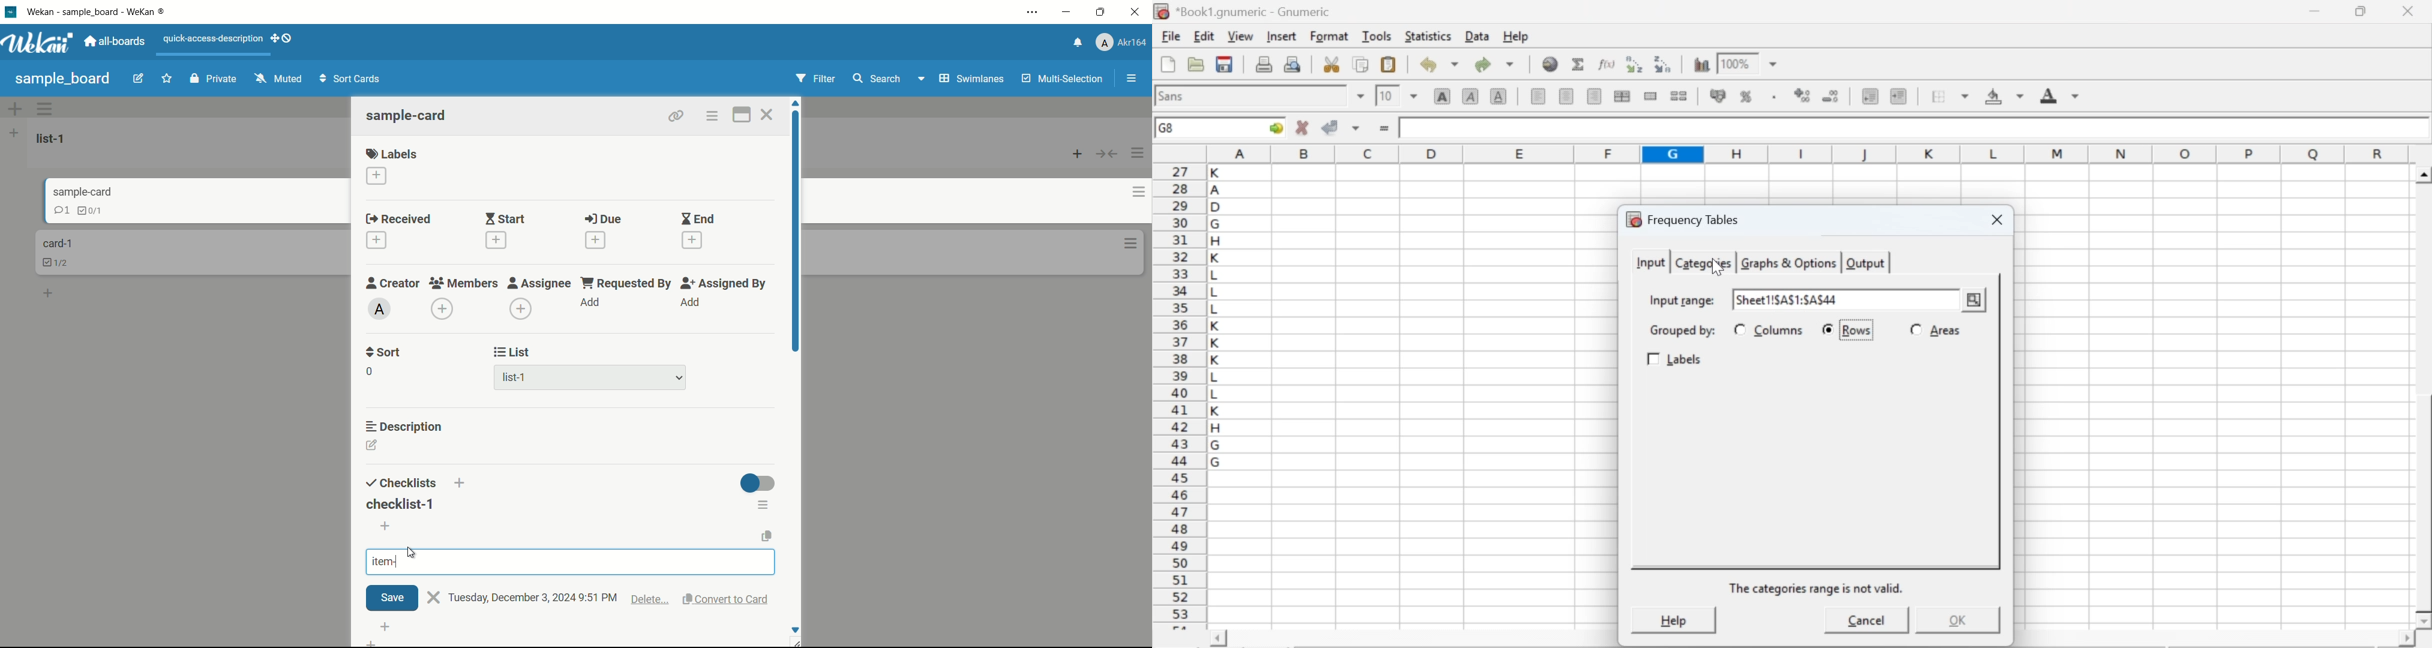  Describe the element at coordinates (1538, 94) in the screenshot. I see `align left` at that location.